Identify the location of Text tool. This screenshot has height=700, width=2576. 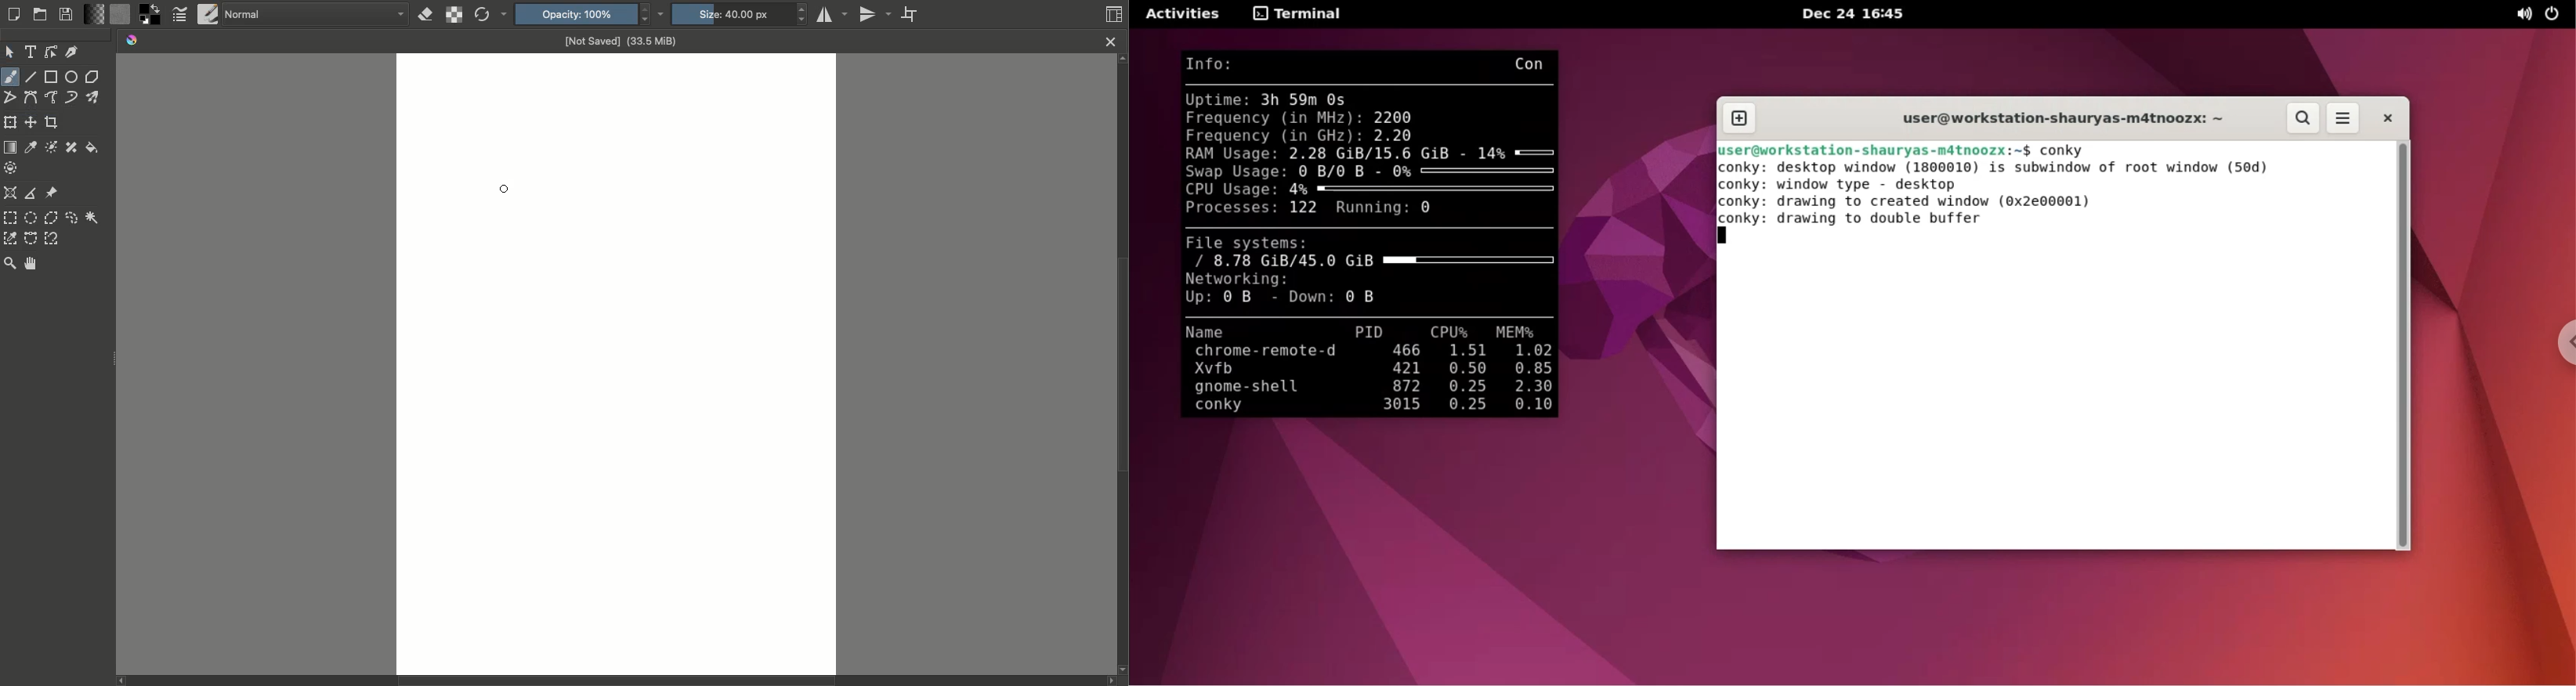
(31, 52).